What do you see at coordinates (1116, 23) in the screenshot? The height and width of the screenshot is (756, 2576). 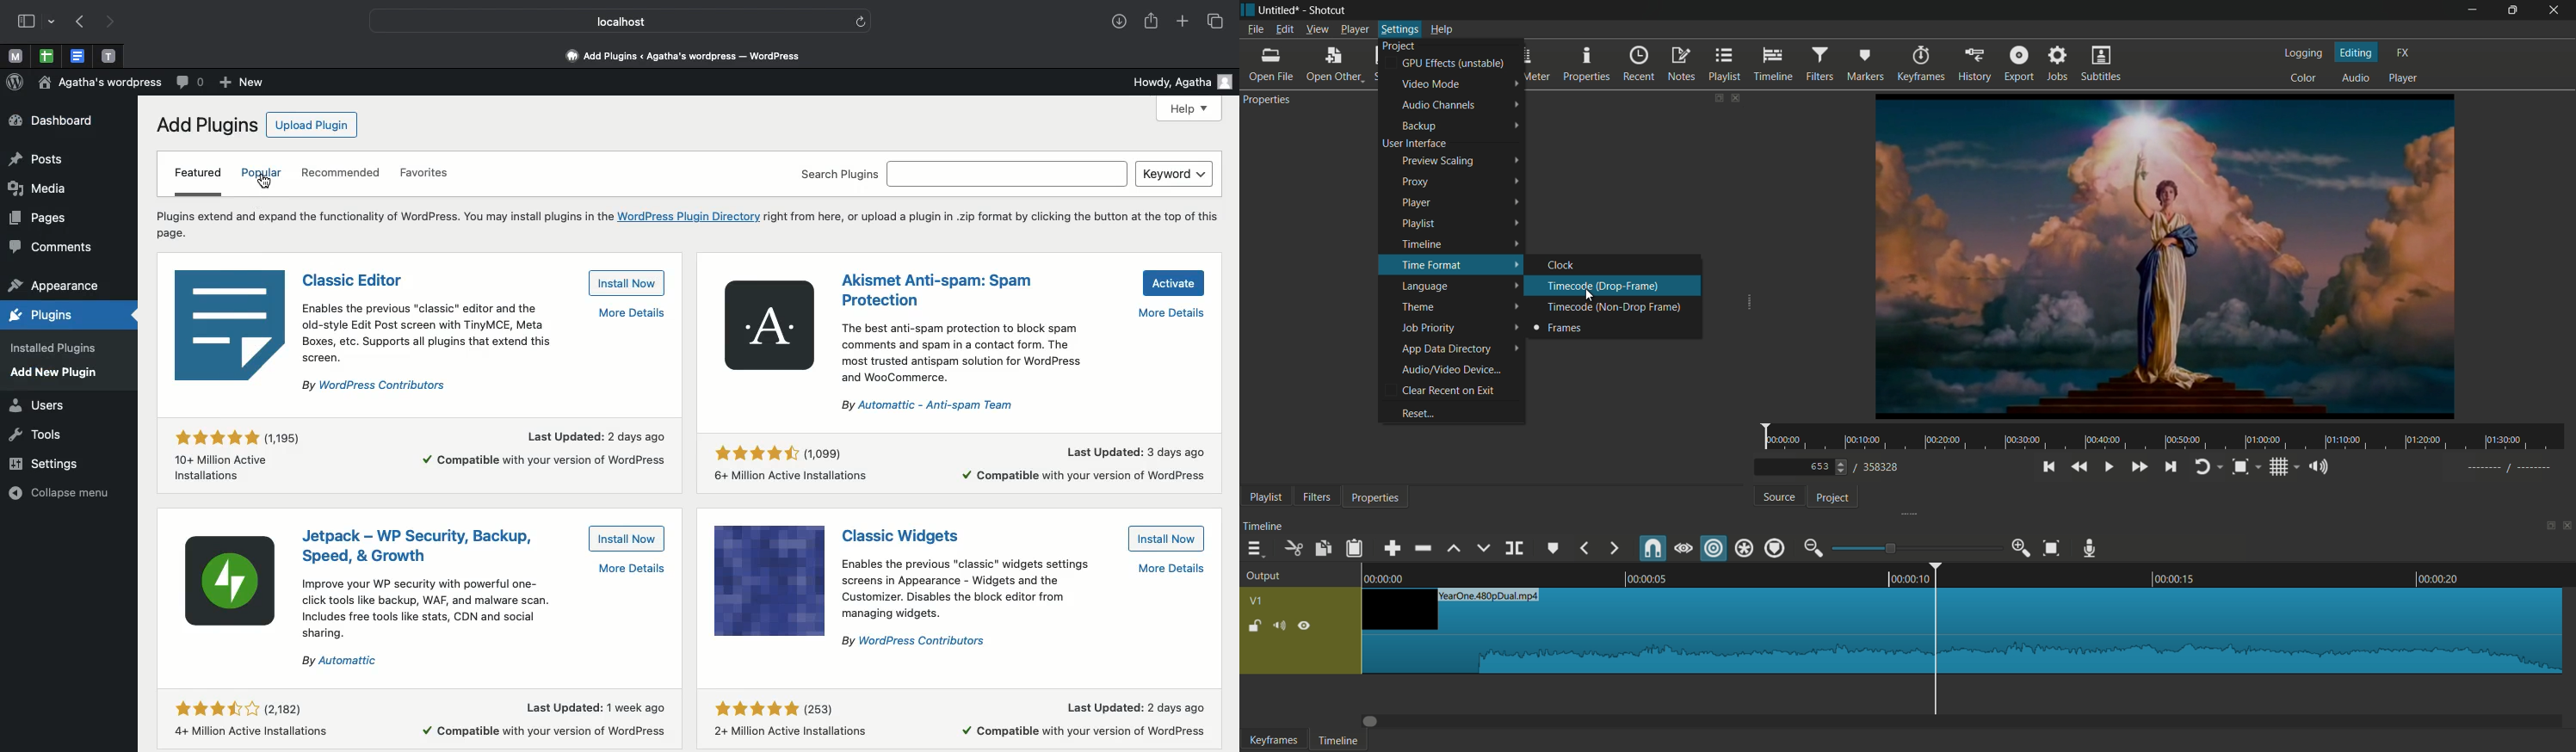 I see `Downloads` at bounding box center [1116, 23].